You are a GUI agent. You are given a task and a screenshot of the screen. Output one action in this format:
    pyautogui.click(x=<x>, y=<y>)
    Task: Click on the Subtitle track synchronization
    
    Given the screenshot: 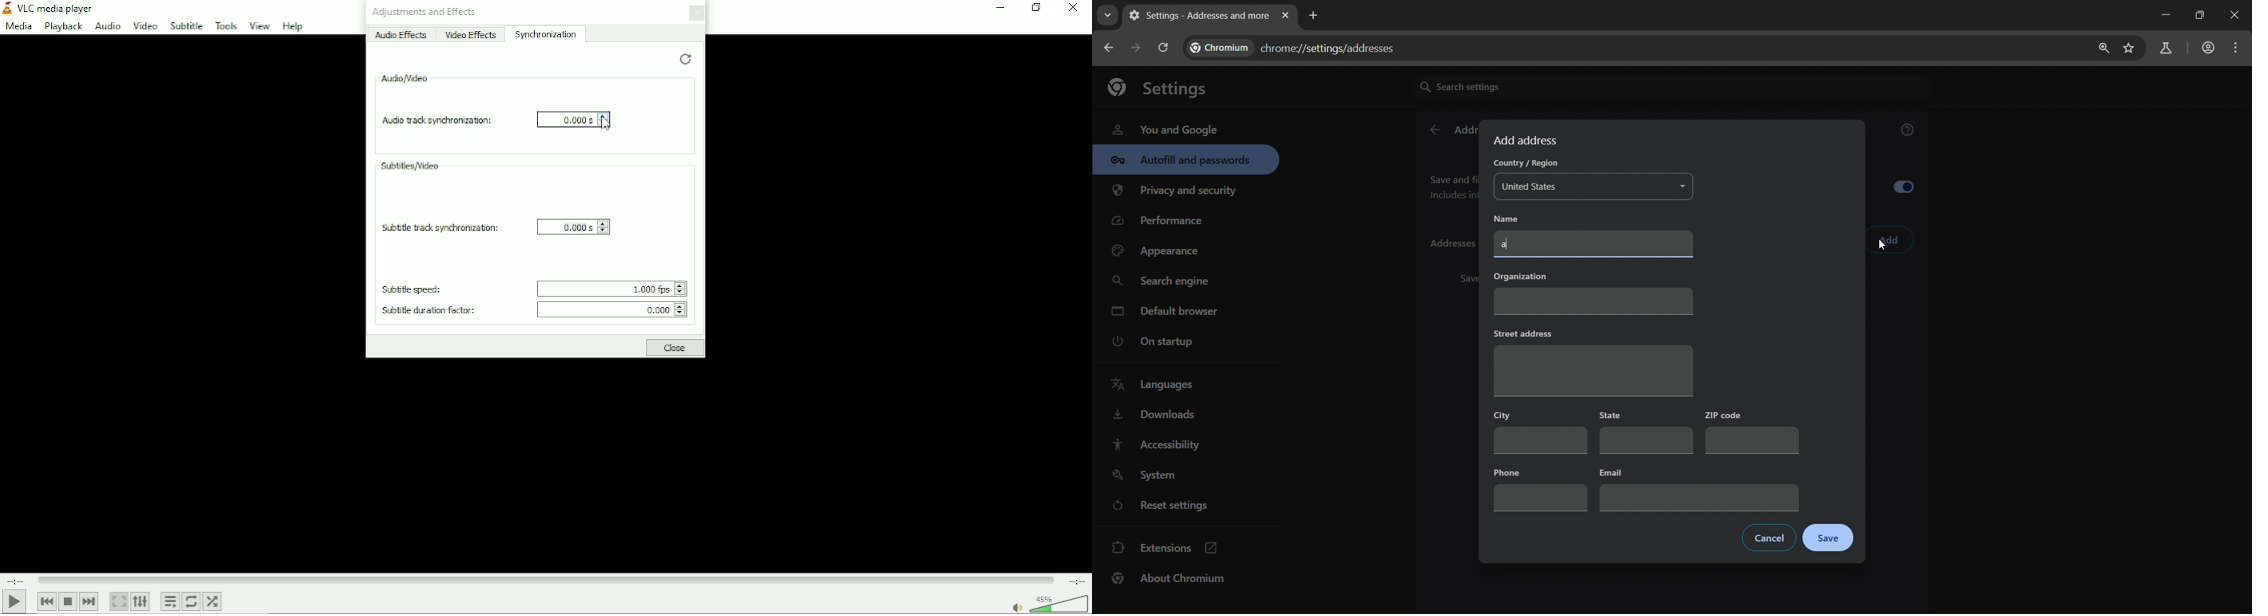 What is the action you would take?
    pyautogui.click(x=437, y=227)
    